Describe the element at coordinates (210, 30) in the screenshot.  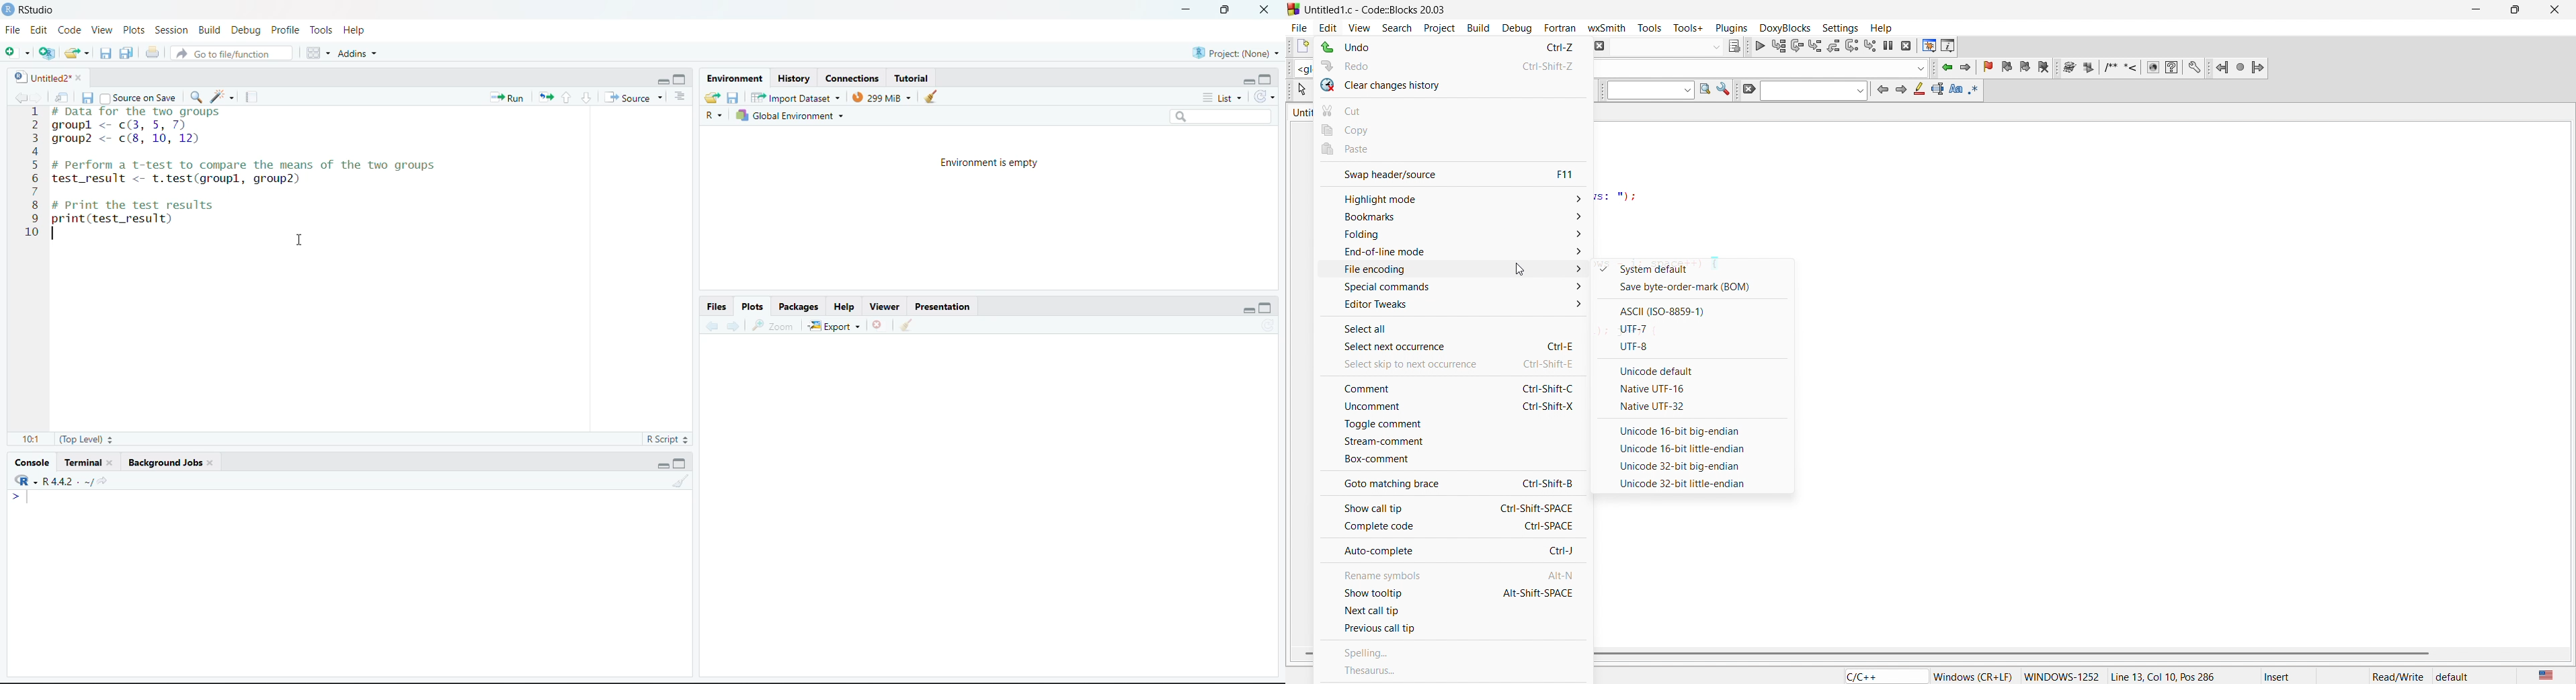
I see `Build` at that location.